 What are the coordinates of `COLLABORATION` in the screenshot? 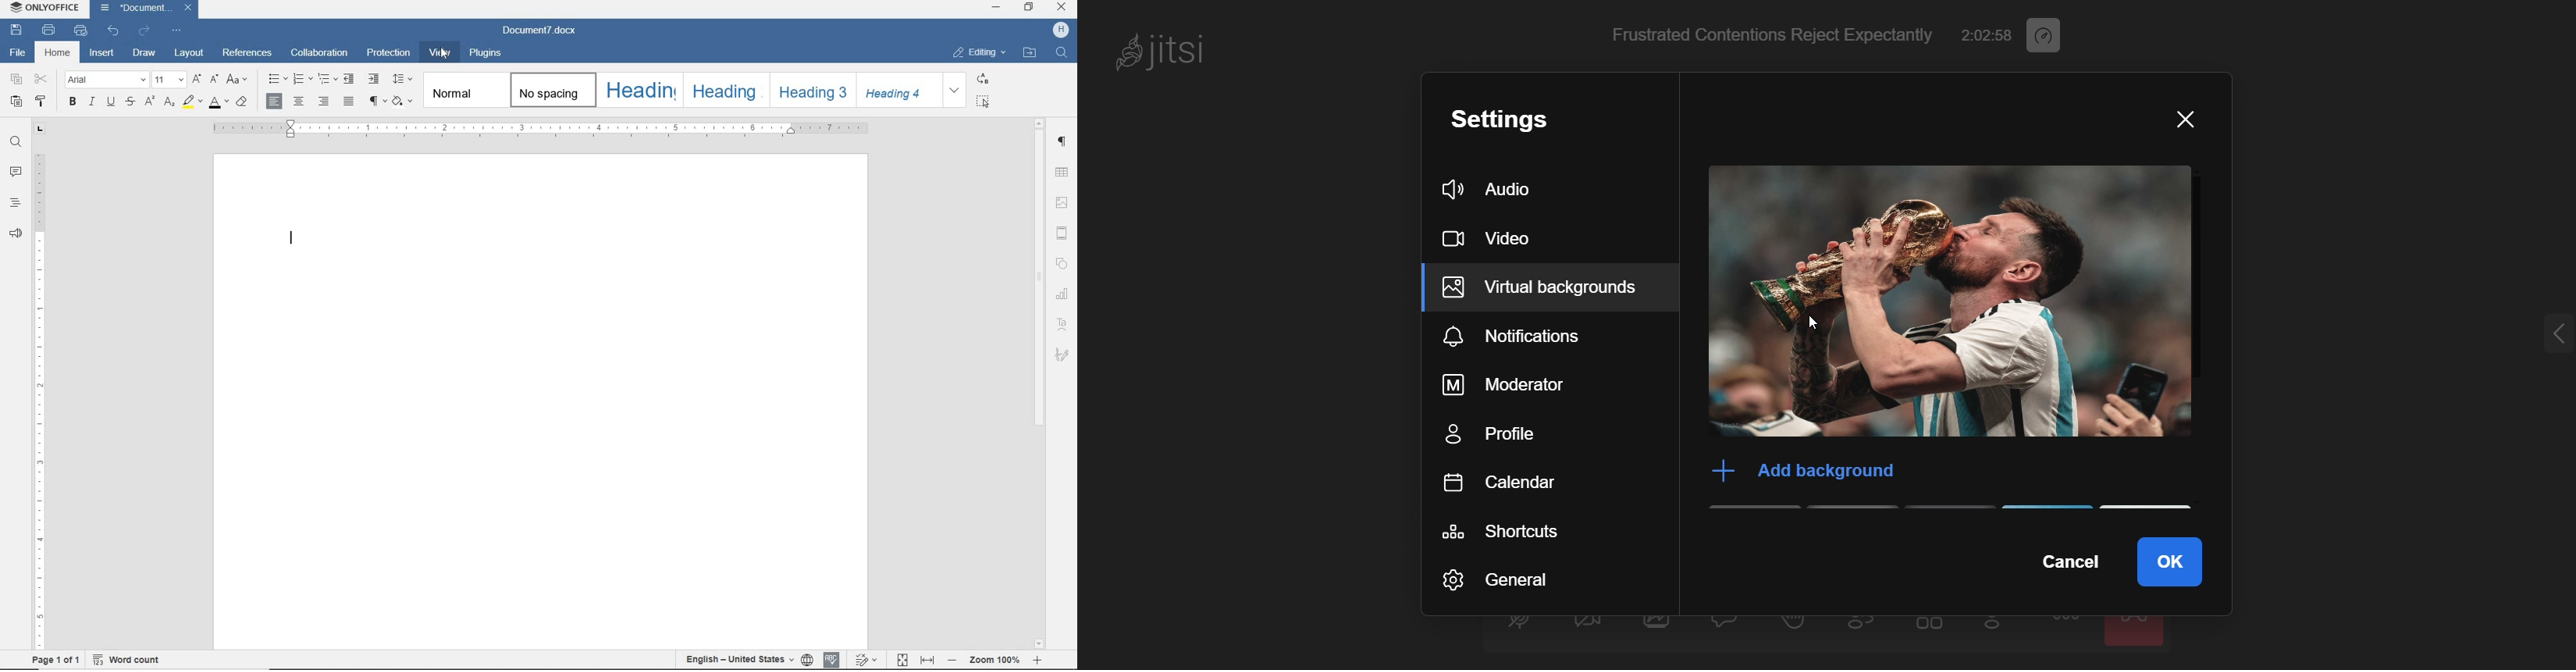 It's located at (319, 53).